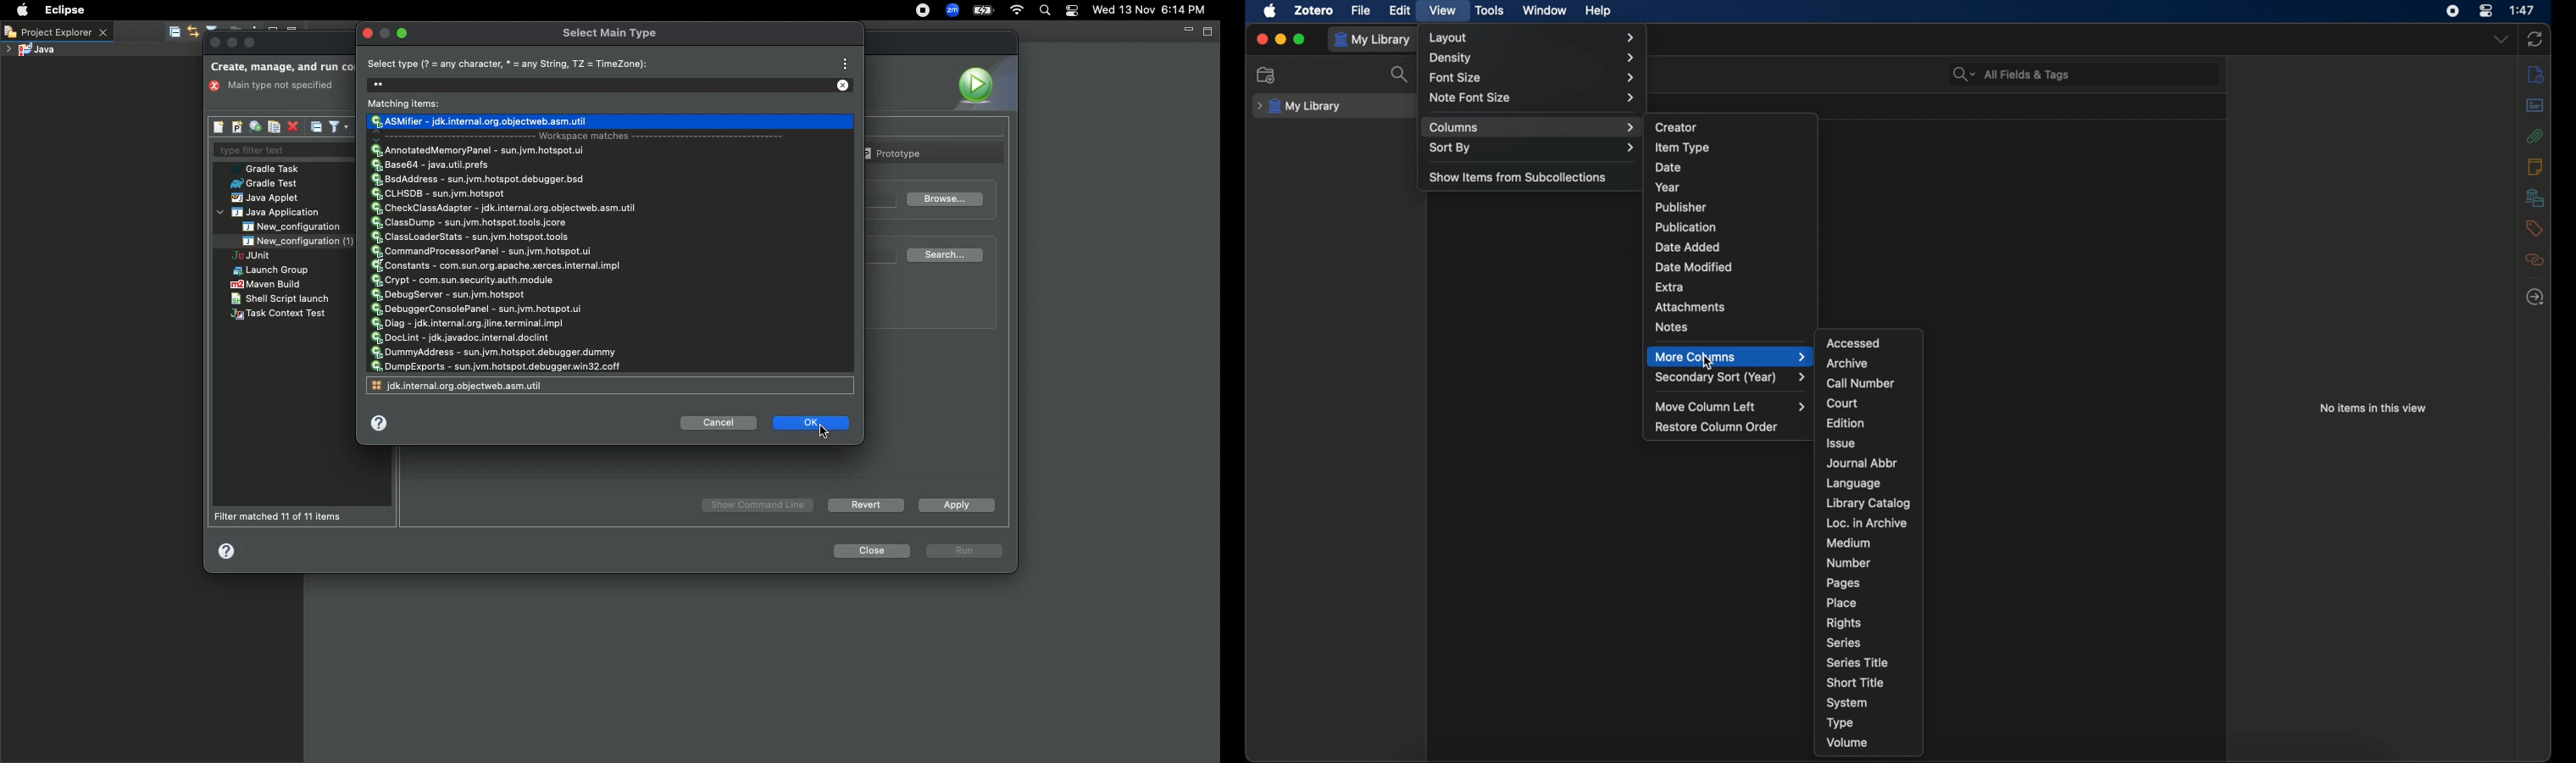  What do you see at coordinates (1688, 247) in the screenshot?
I see `date added` at bounding box center [1688, 247].